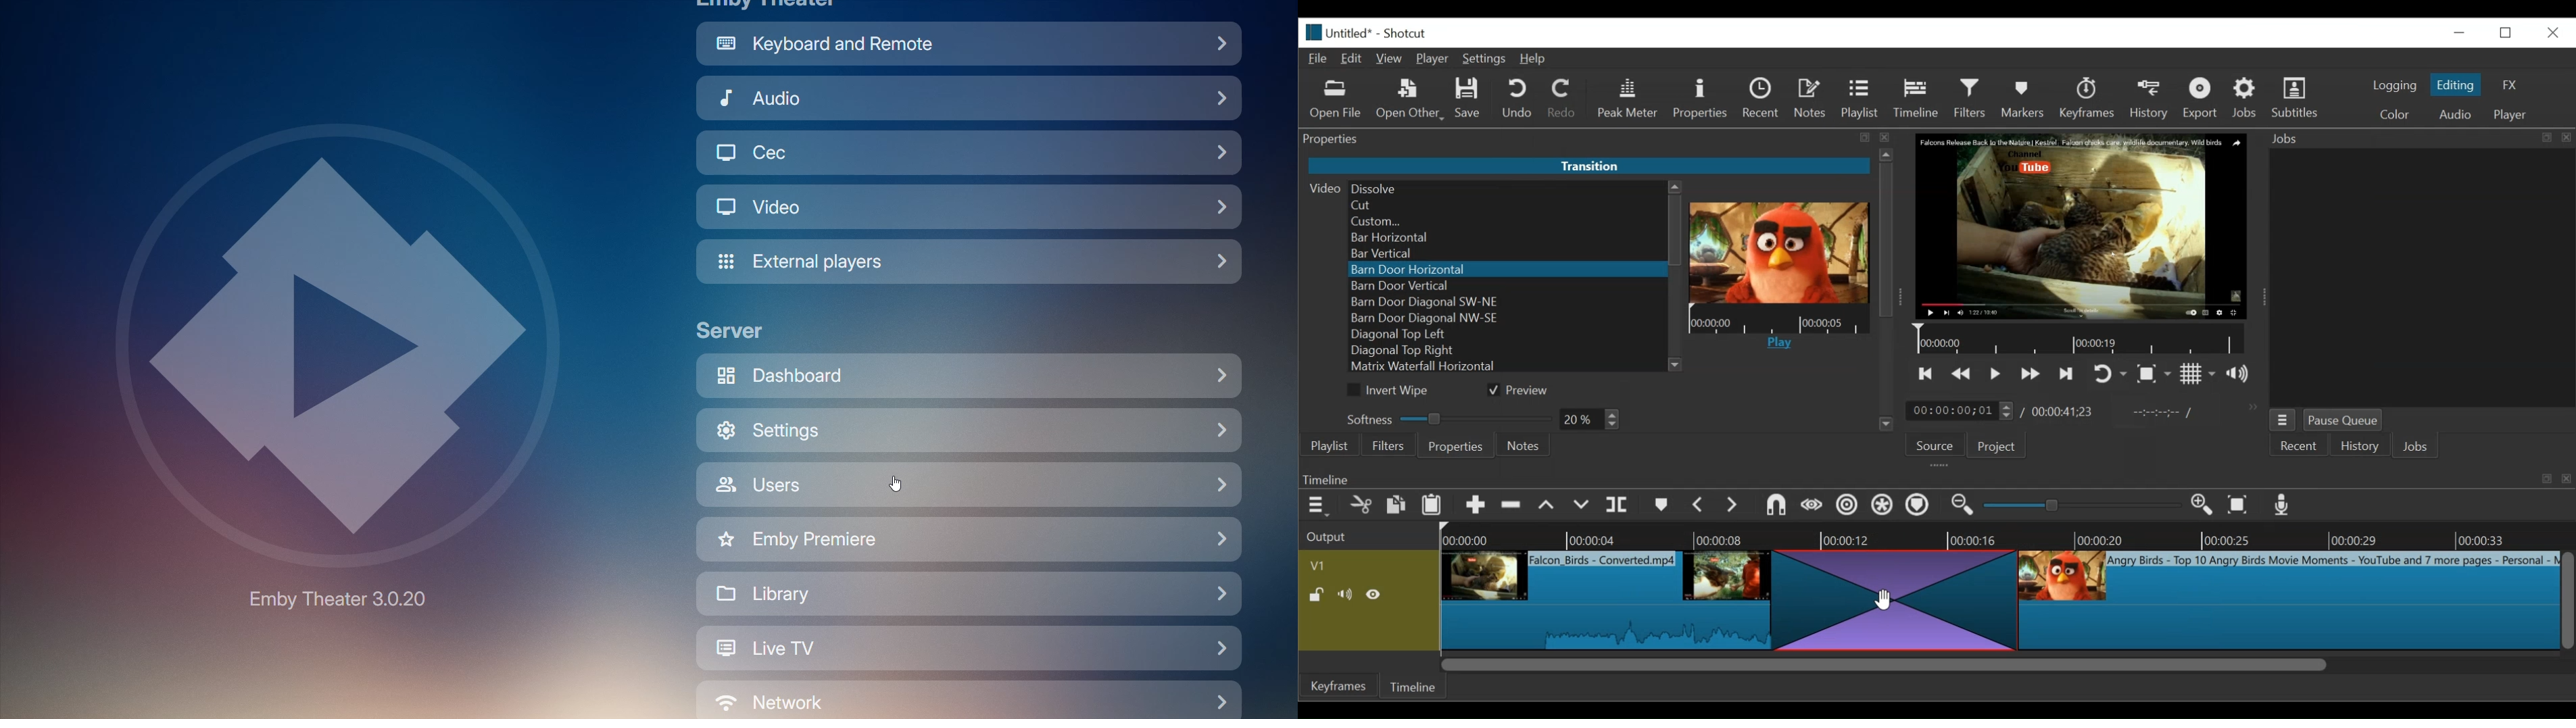 The image size is (2576, 728). I want to click on Copy, so click(1397, 504).